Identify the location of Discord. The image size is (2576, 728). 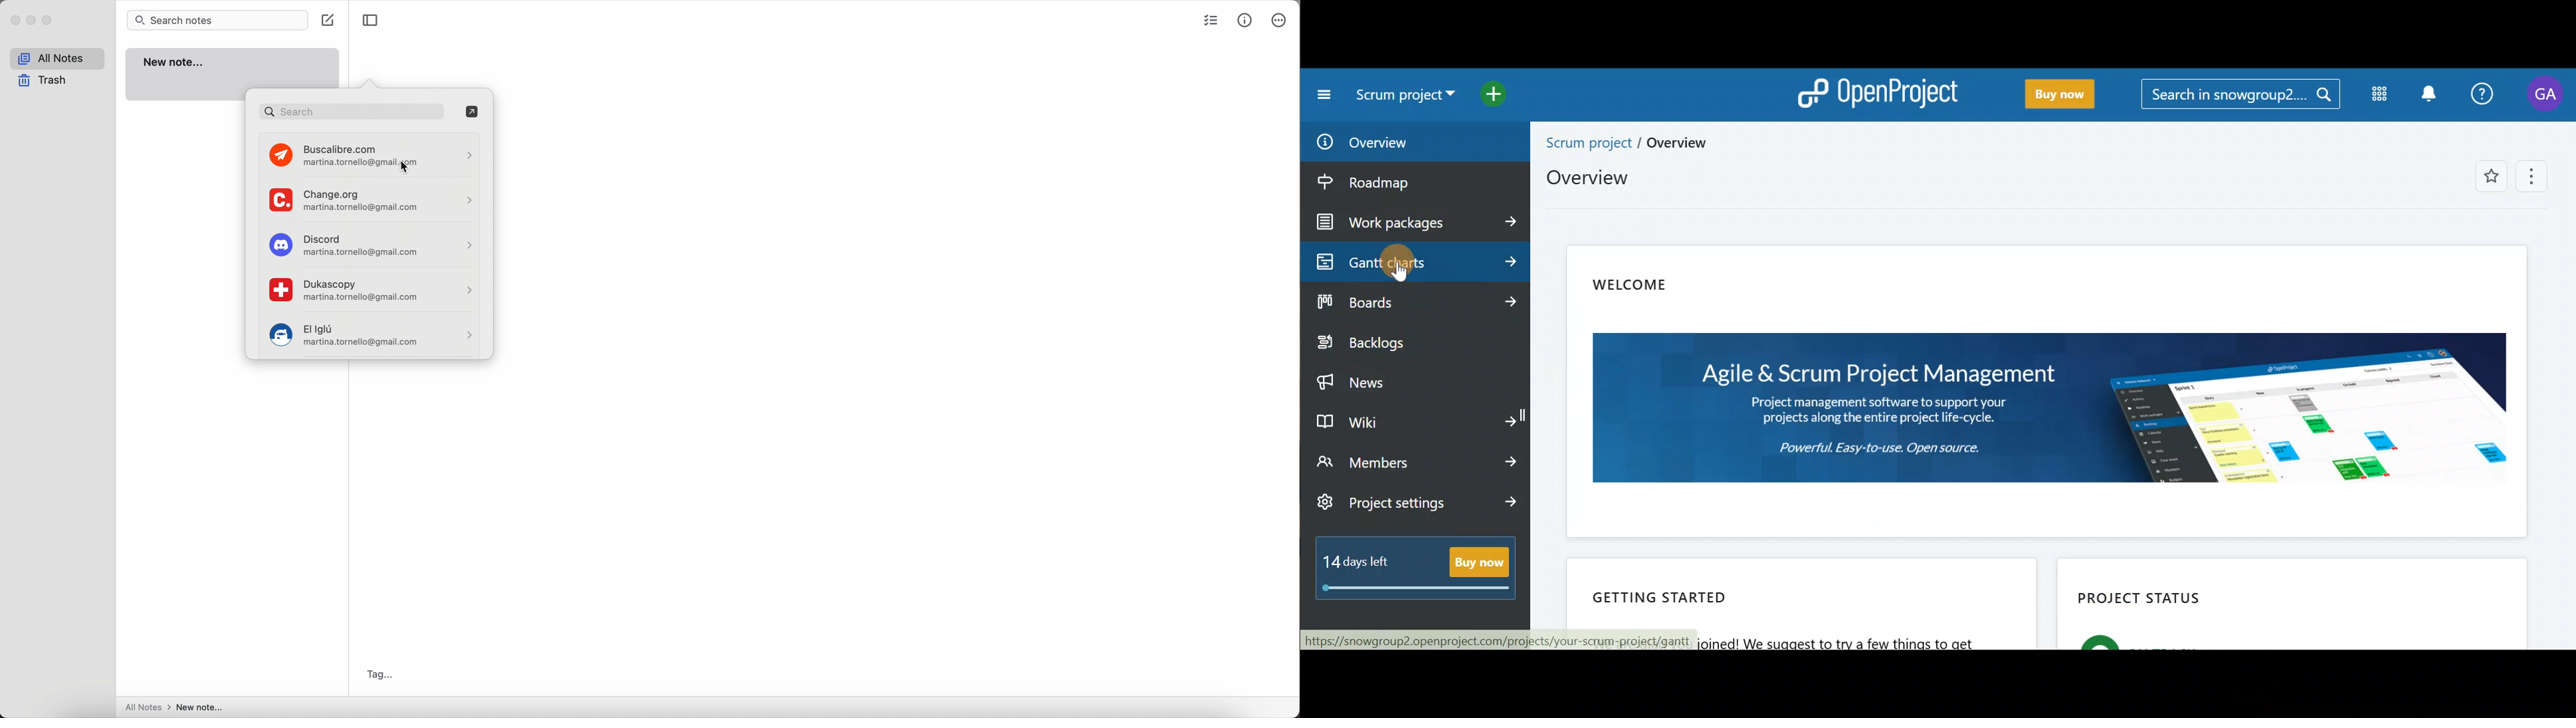
(369, 244).